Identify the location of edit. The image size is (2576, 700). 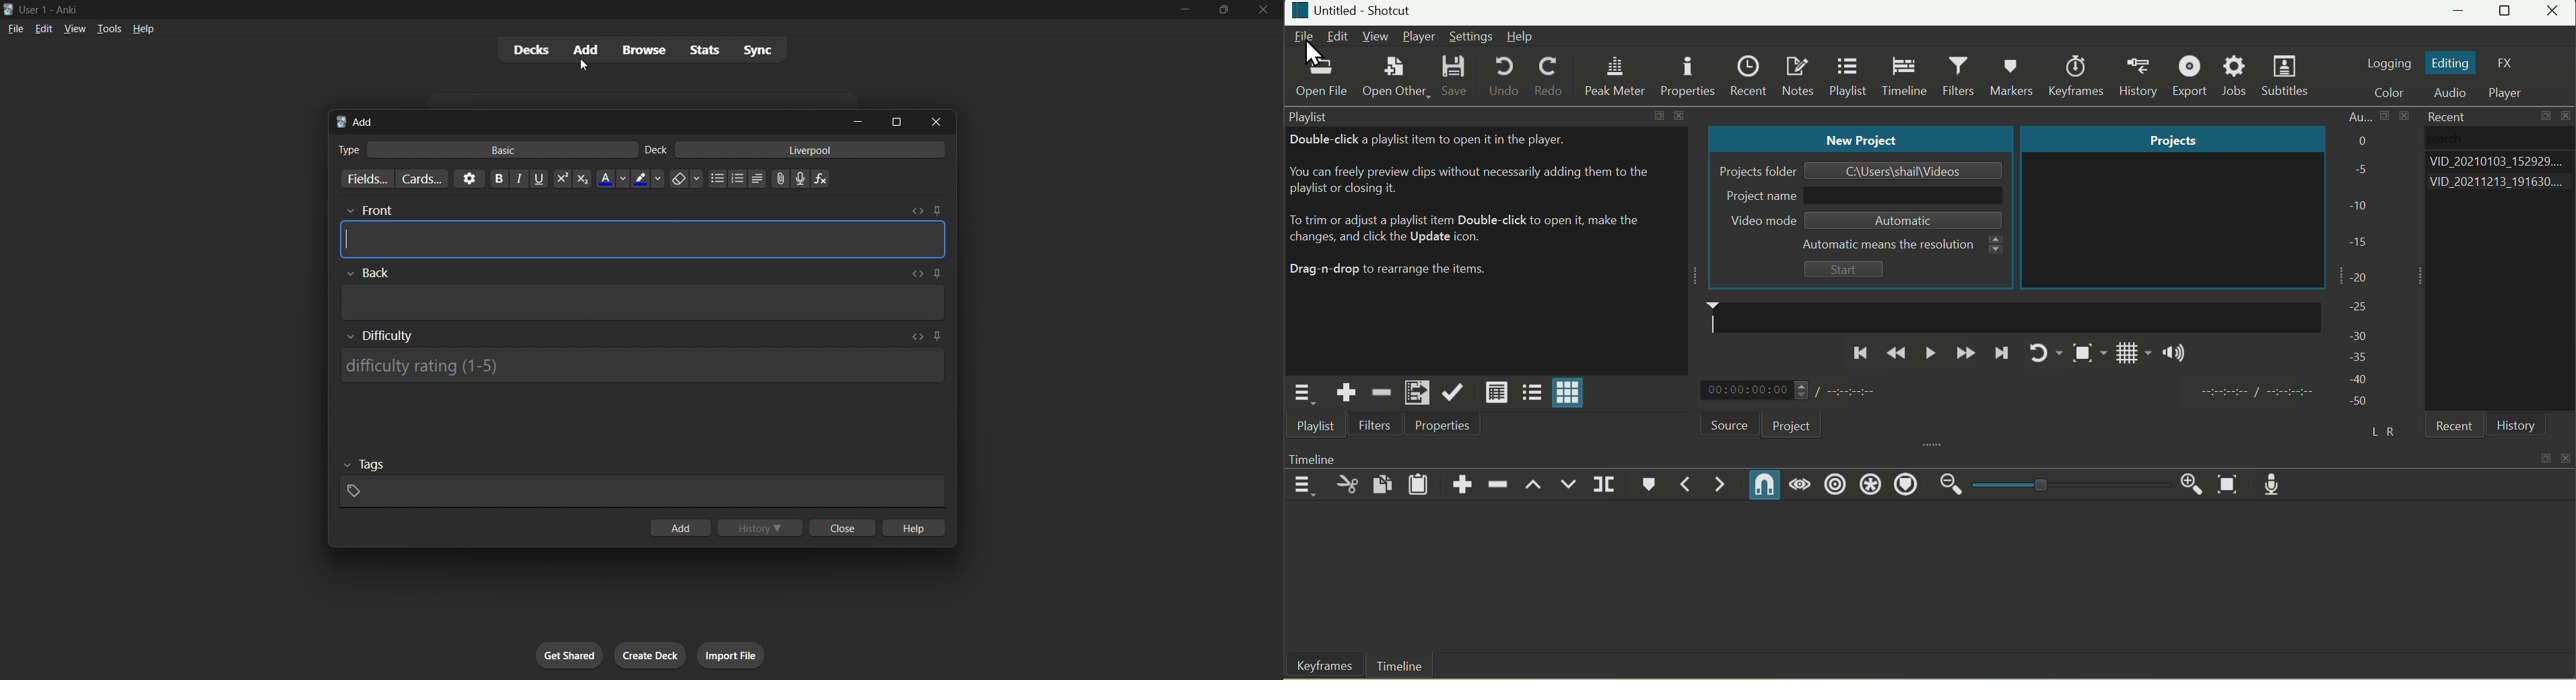
(39, 27).